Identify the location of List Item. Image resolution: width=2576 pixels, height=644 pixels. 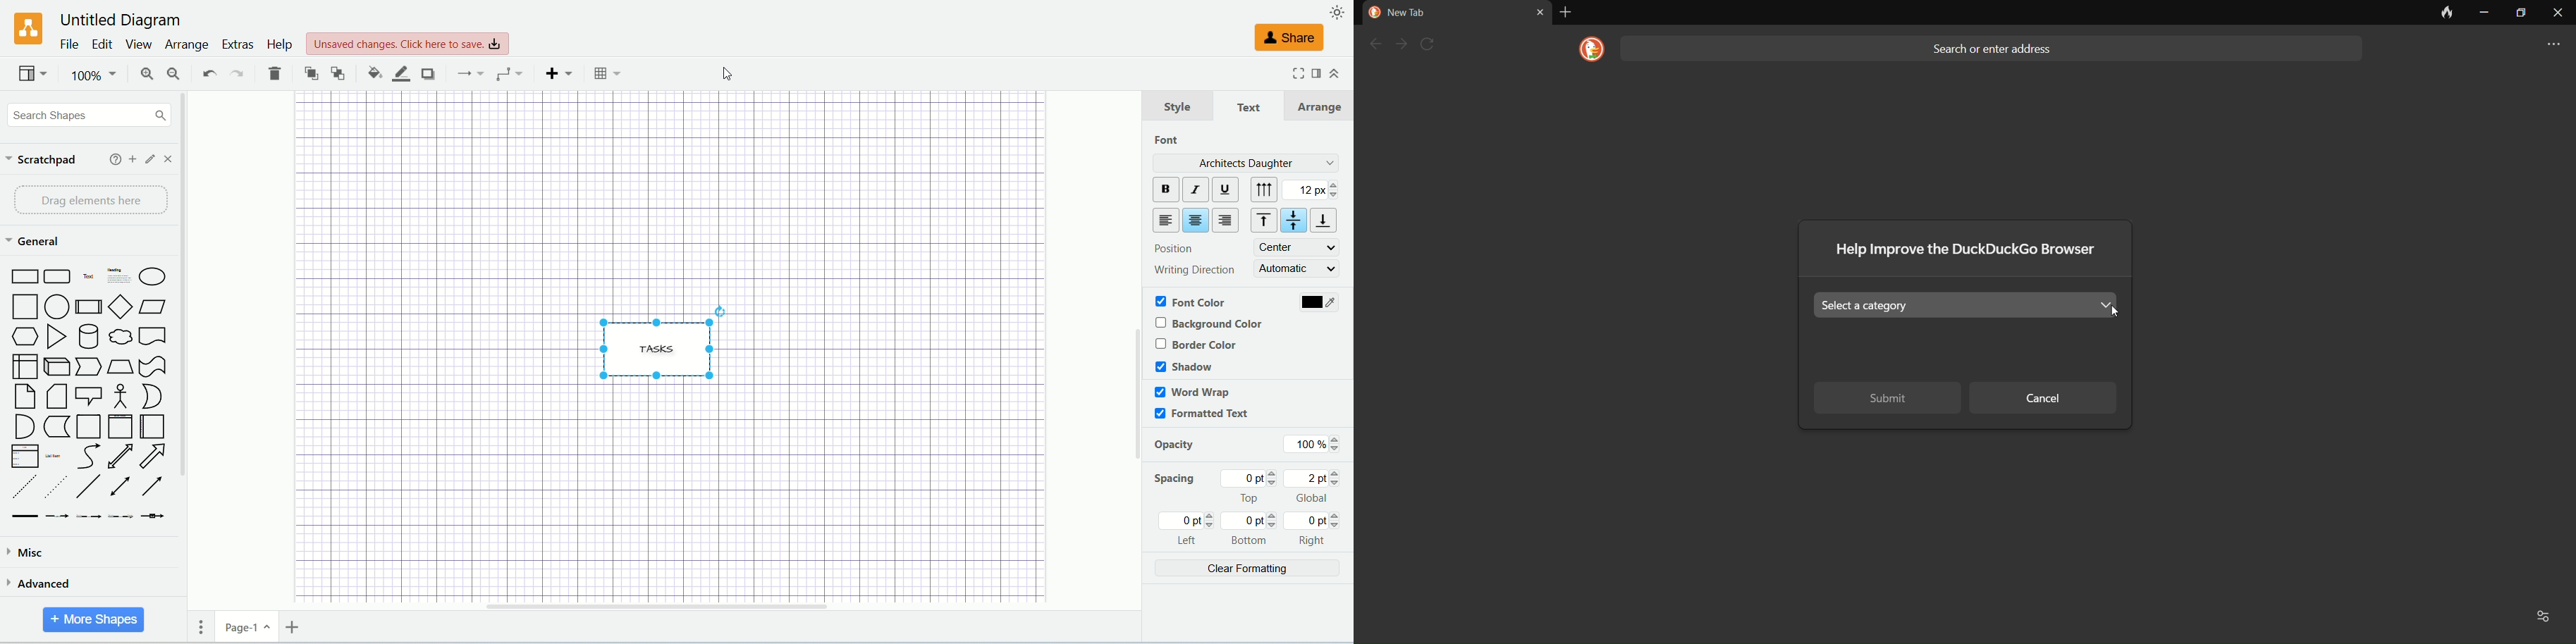
(52, 454).